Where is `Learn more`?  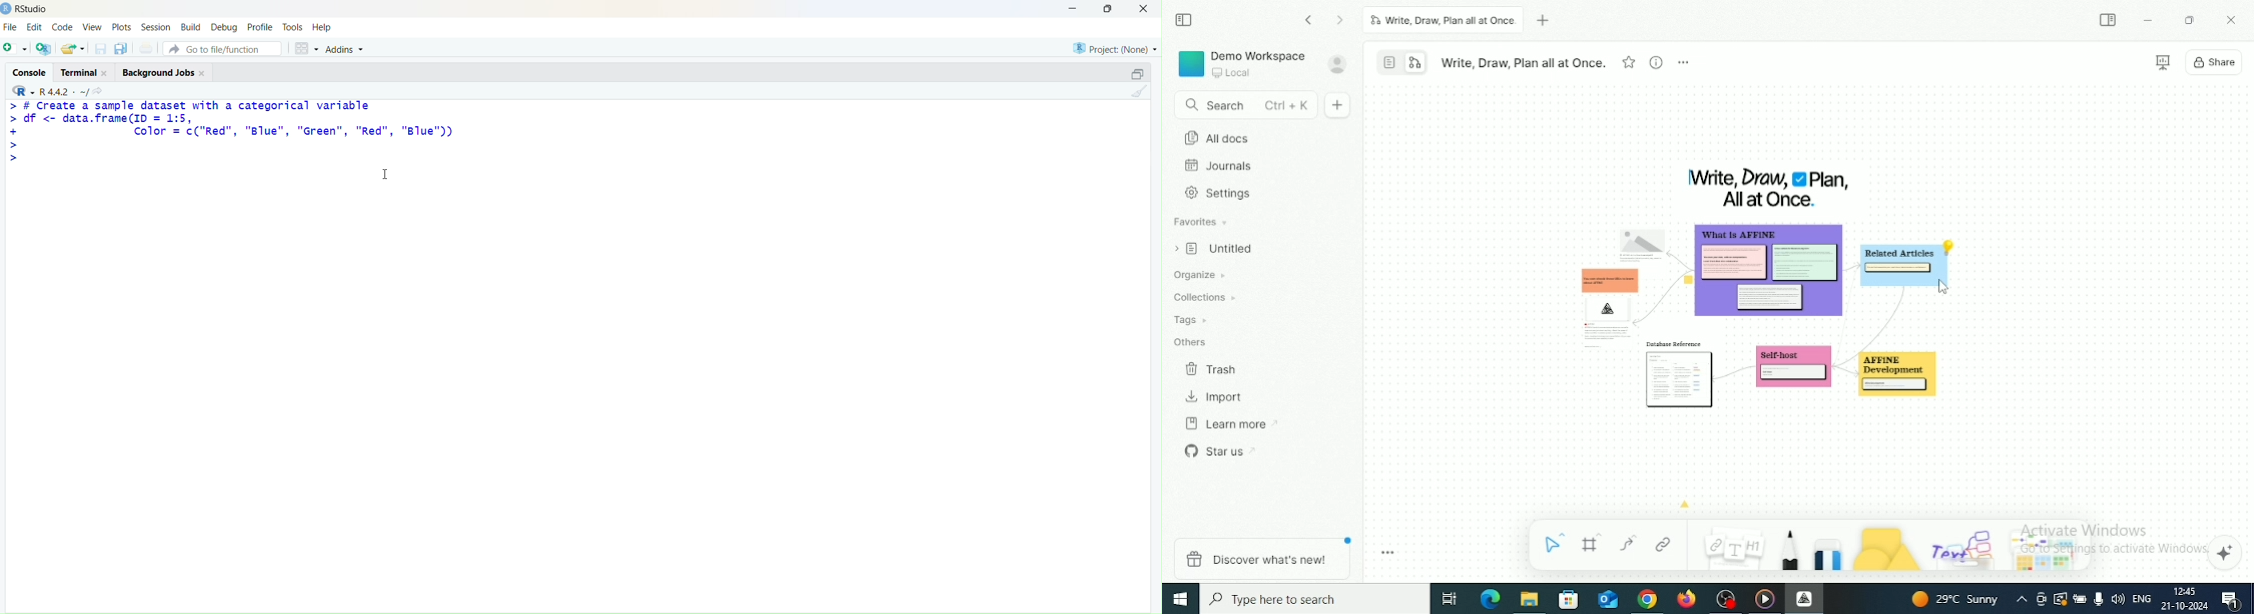
Learn more is located at coordinates (1232, 424).